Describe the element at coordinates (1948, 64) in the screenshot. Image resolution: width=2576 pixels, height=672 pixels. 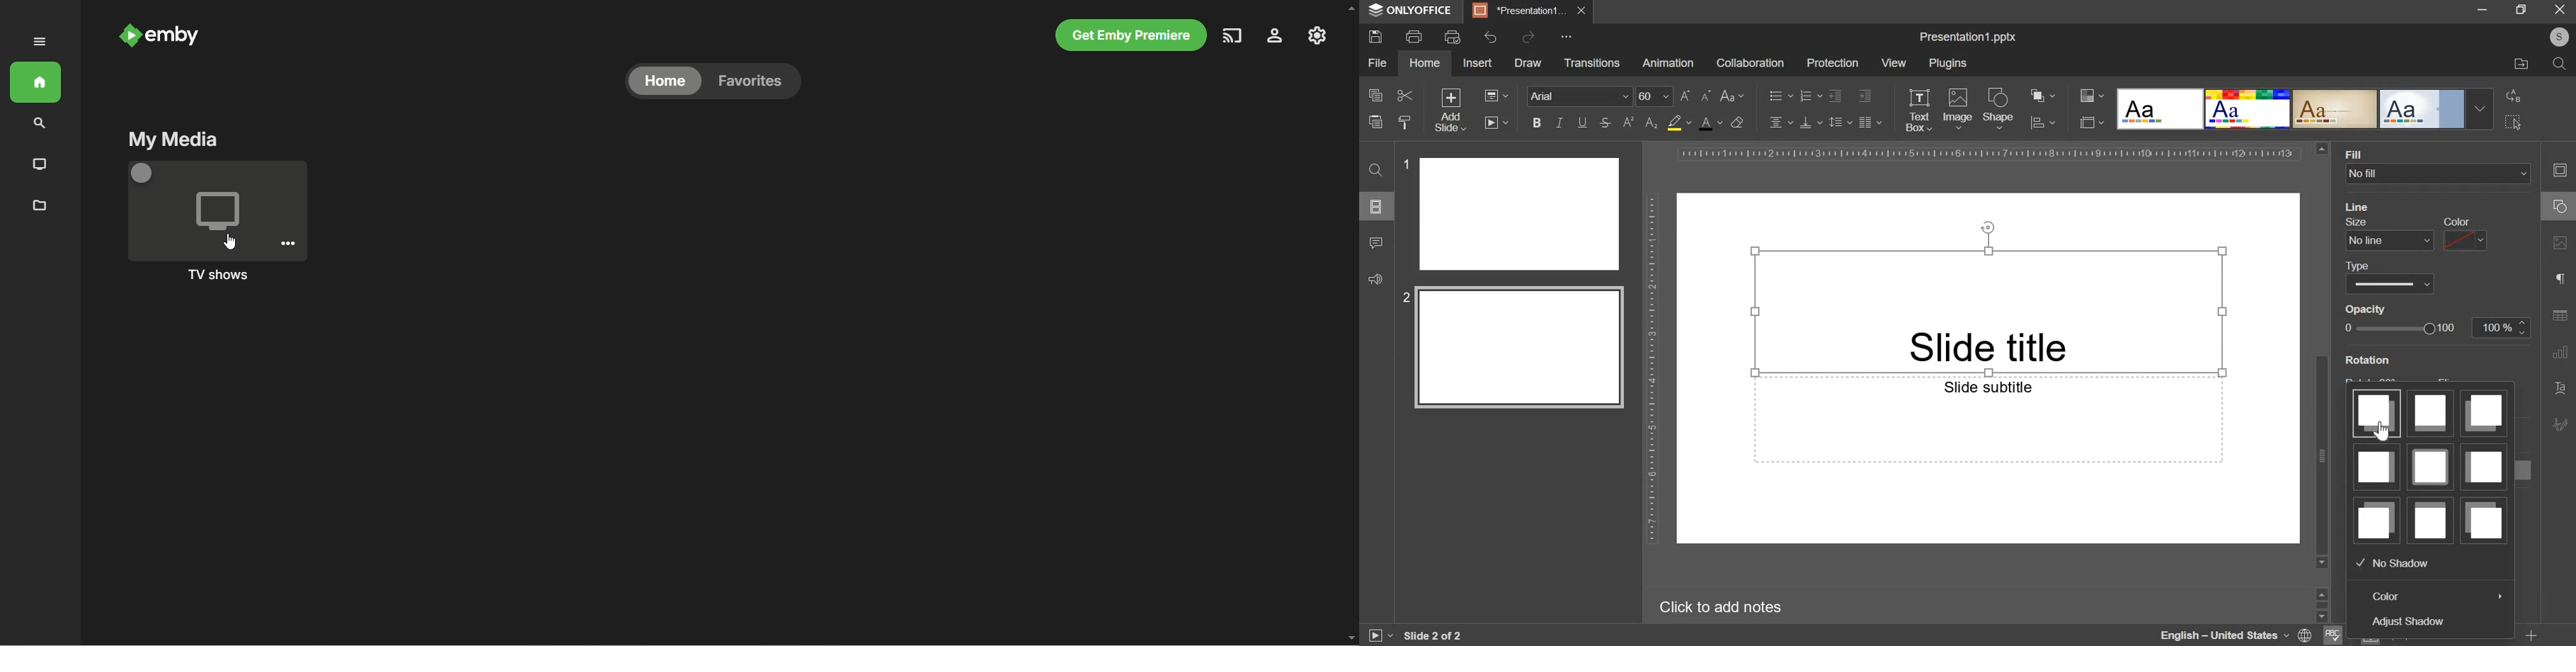
I see `plugins` at that location.